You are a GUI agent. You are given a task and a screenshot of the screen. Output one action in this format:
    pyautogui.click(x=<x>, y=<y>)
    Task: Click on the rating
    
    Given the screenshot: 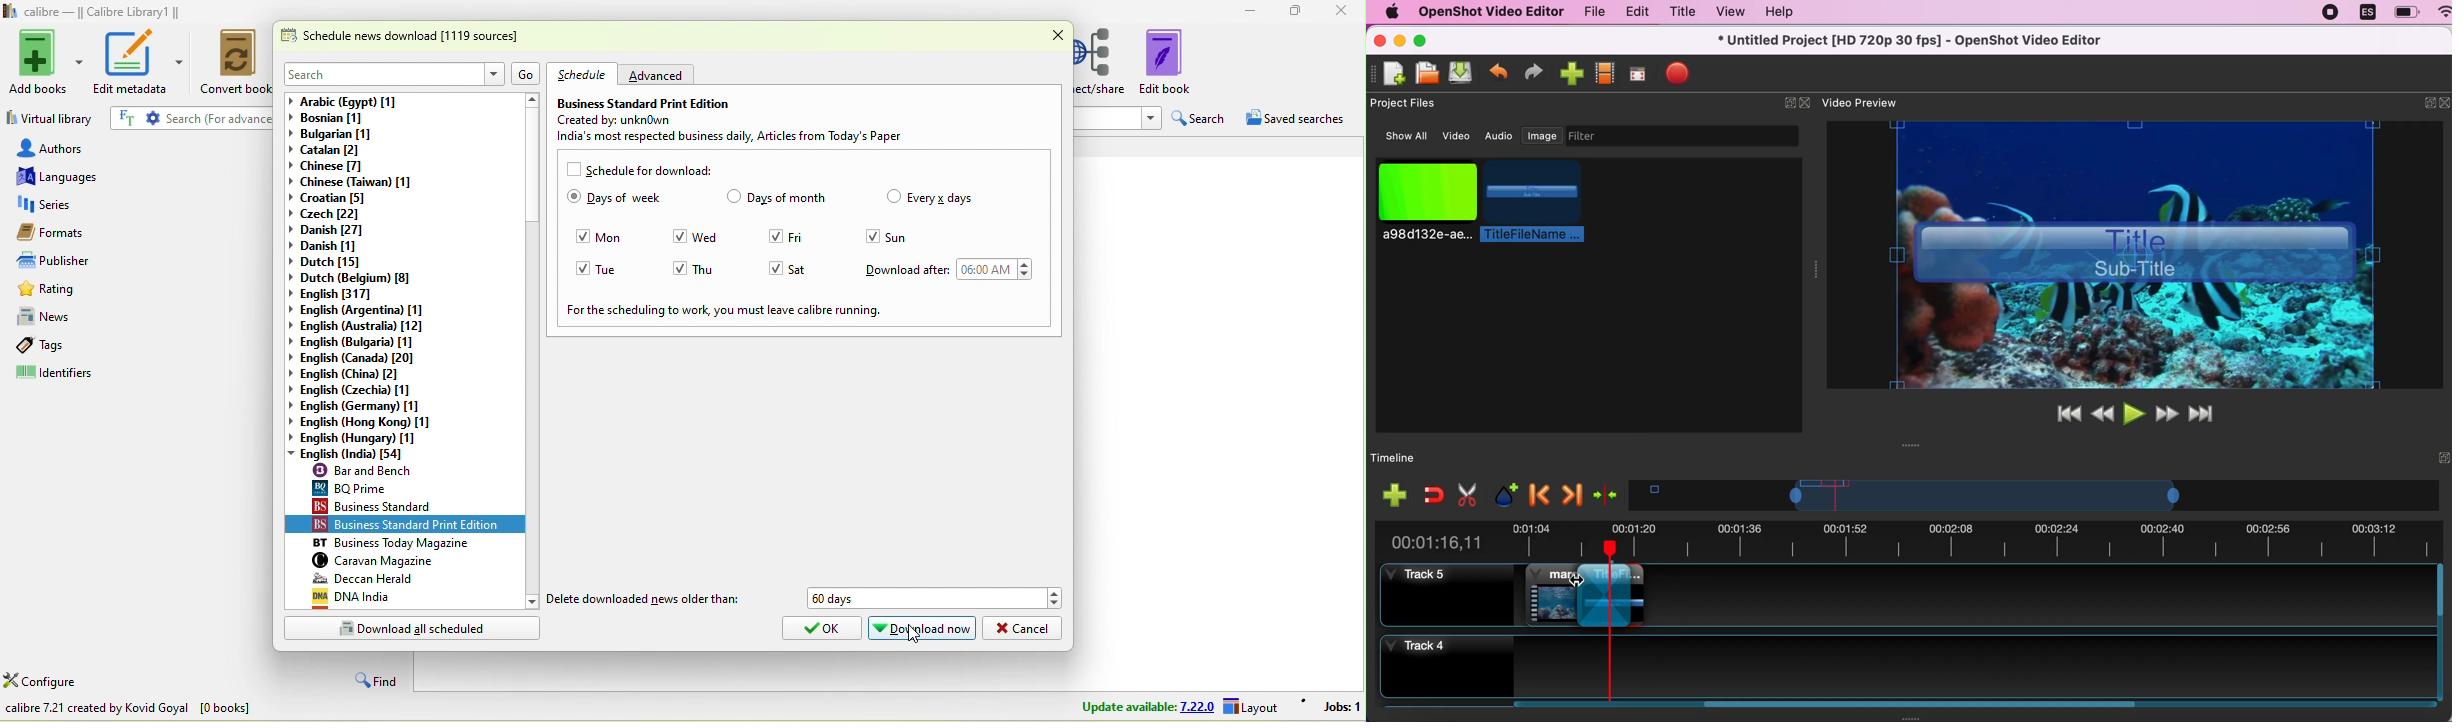 What is the action you would take?
    pyautogui.click(x=142, y=290)
    